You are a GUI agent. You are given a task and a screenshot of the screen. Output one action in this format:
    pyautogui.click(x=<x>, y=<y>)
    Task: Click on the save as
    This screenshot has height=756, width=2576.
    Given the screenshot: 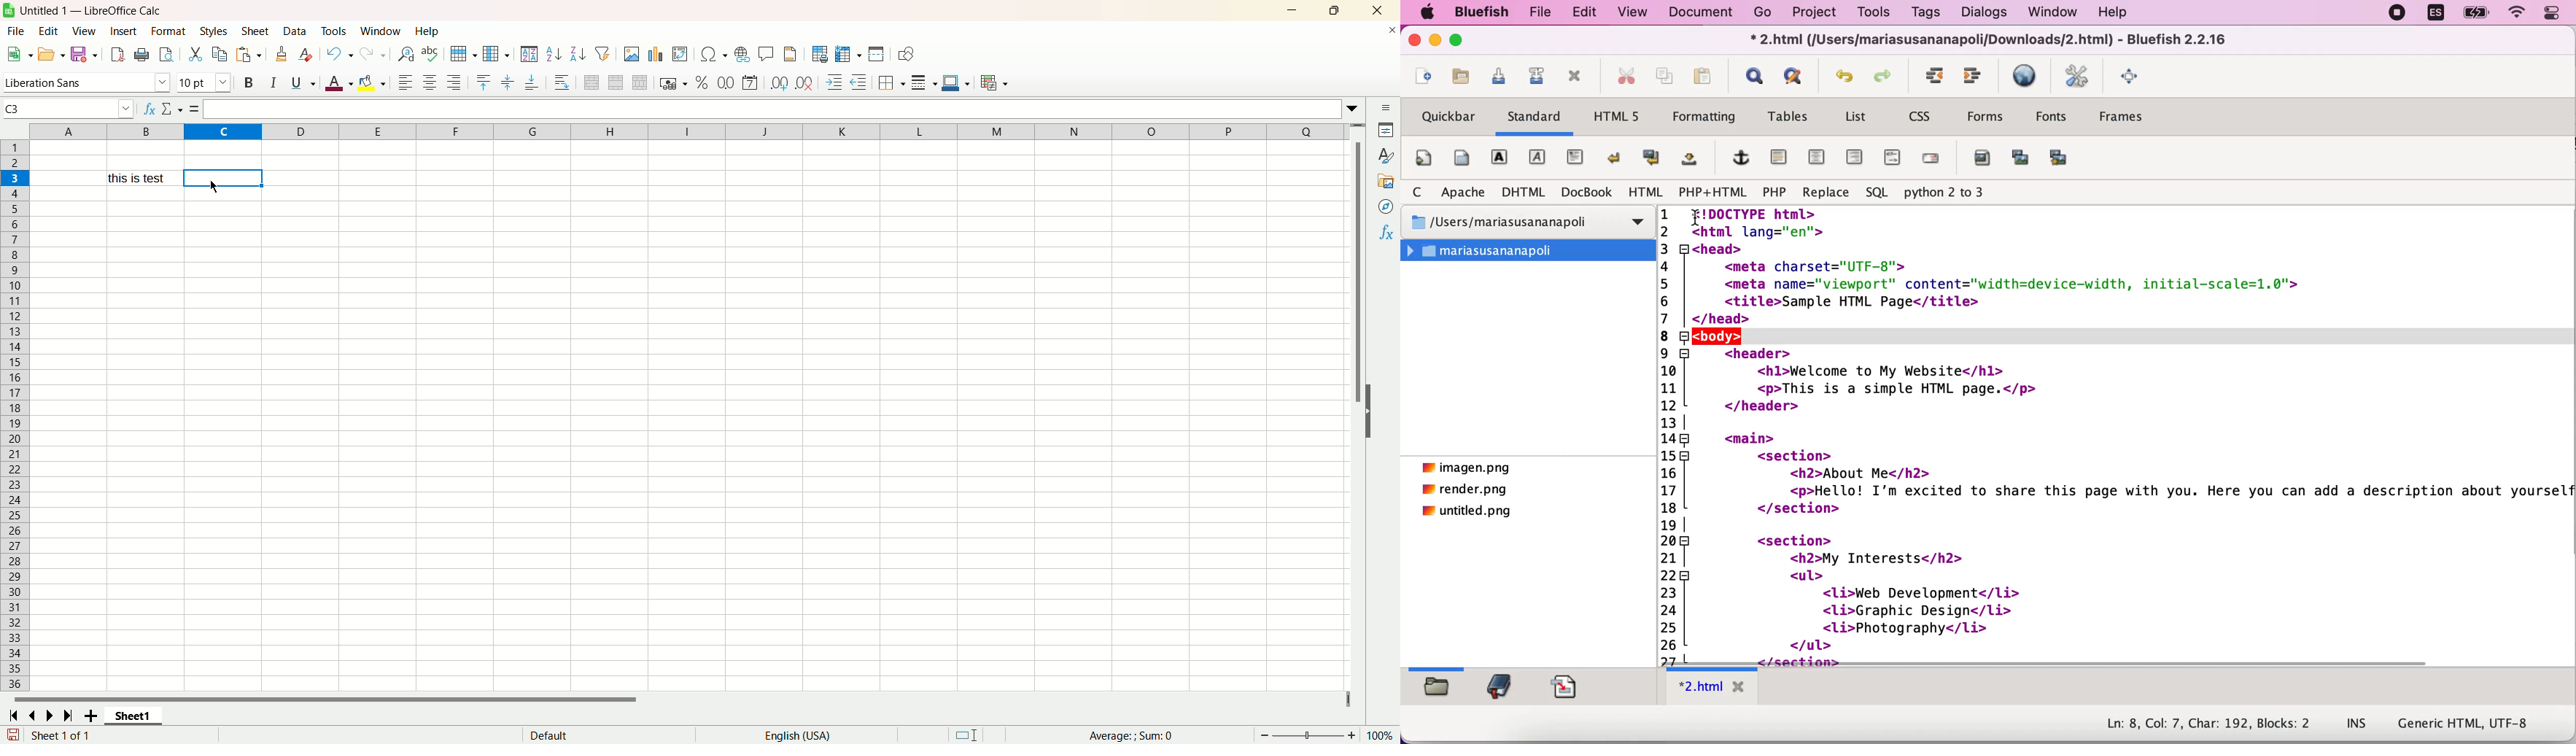 What is the action you would take?
    pyautogui.click(x=1537, y=75)
    